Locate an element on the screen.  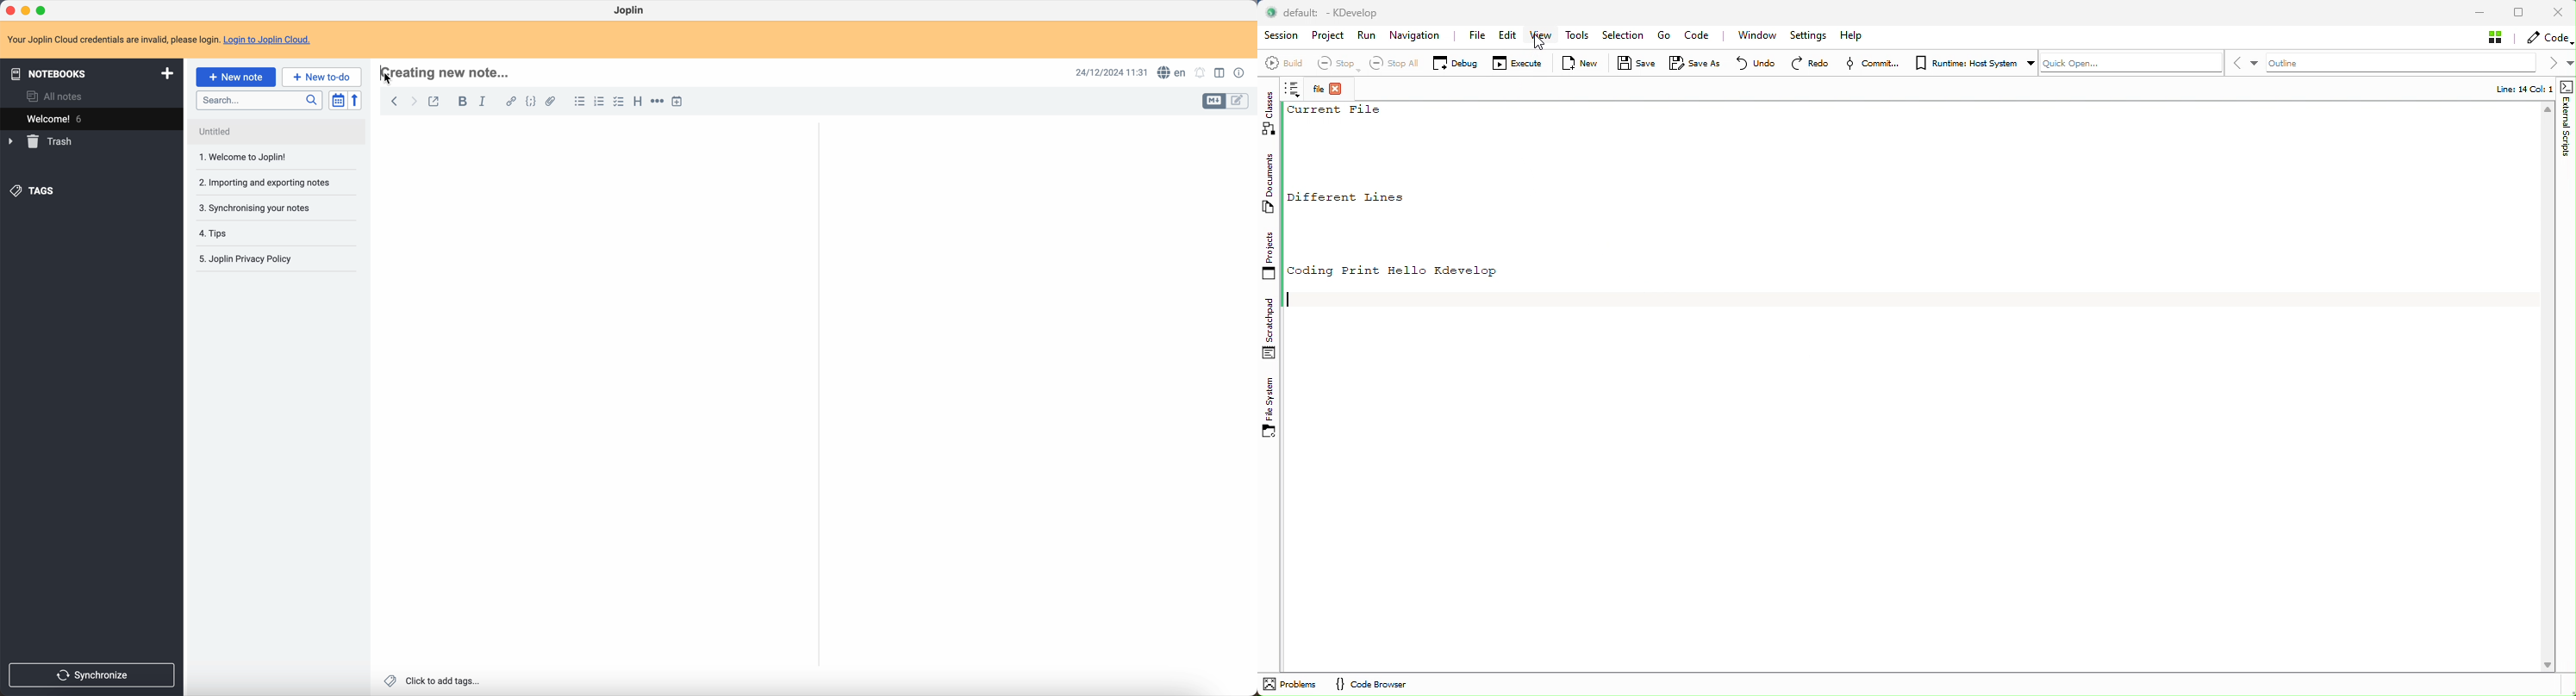
tags is located at coordinates (35, 192).